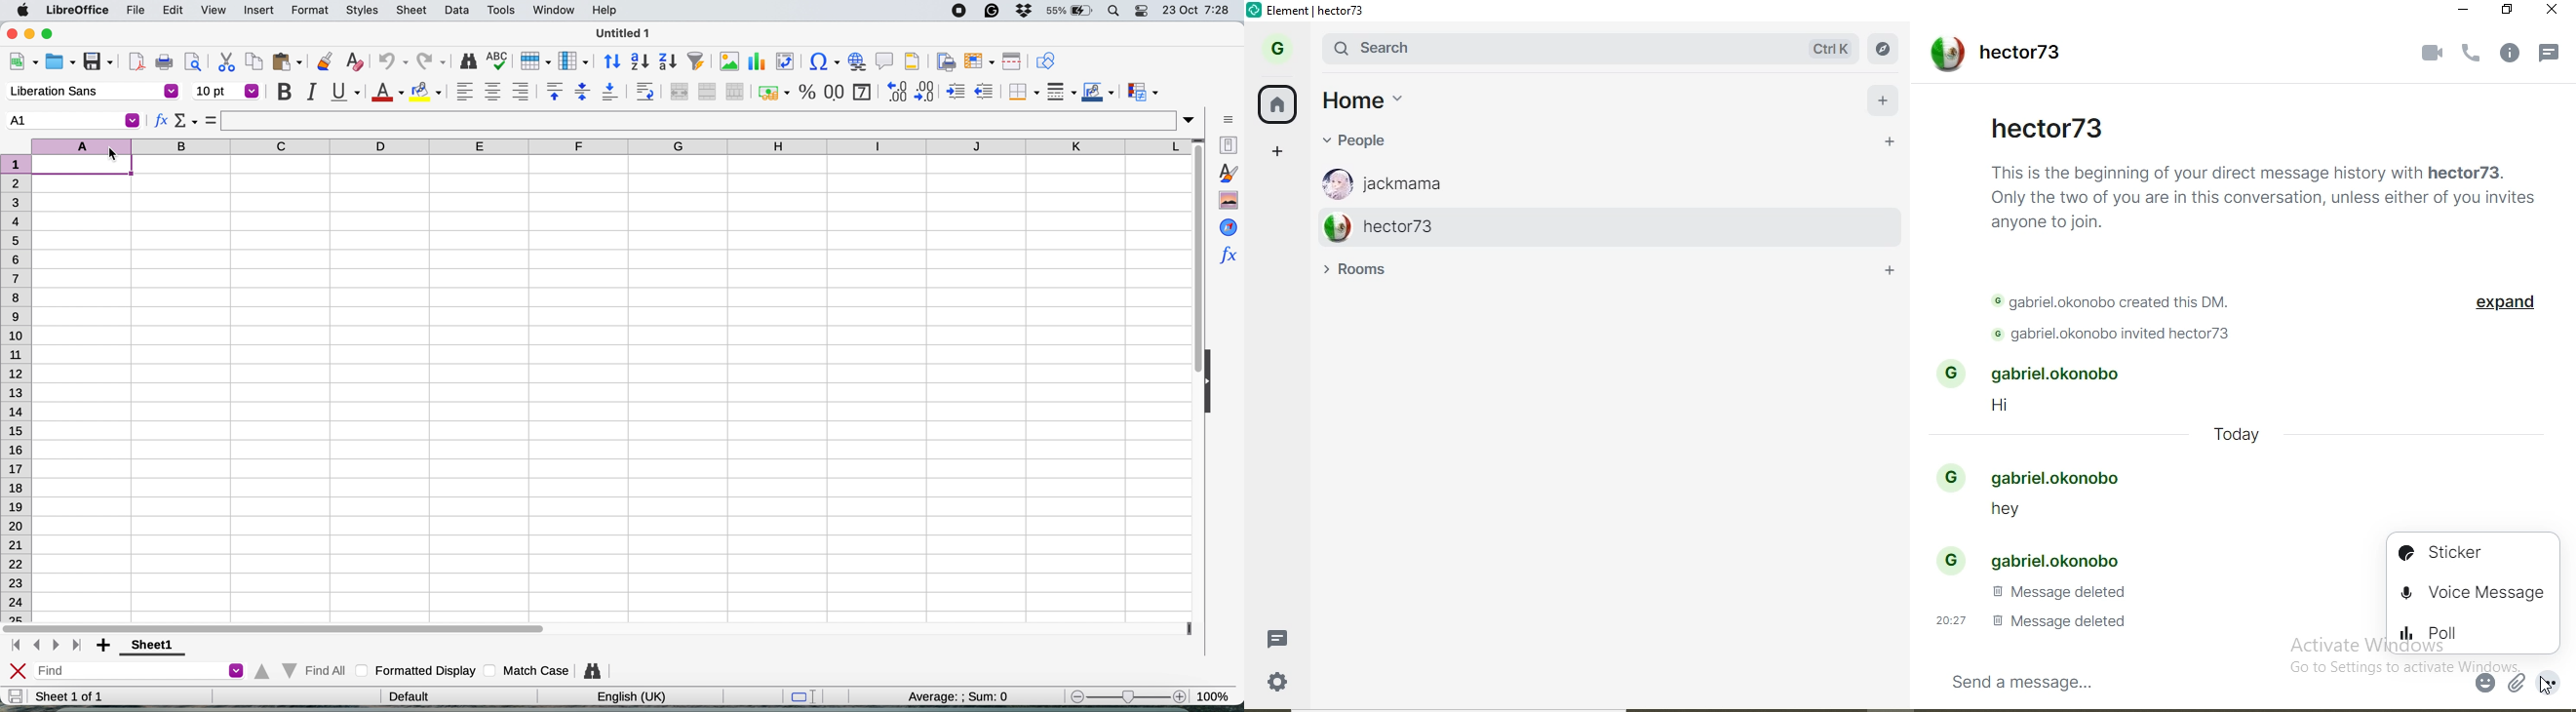 The width and height of the screenshot is (2576, 728). I want to click on add room, so click(1895, 274).